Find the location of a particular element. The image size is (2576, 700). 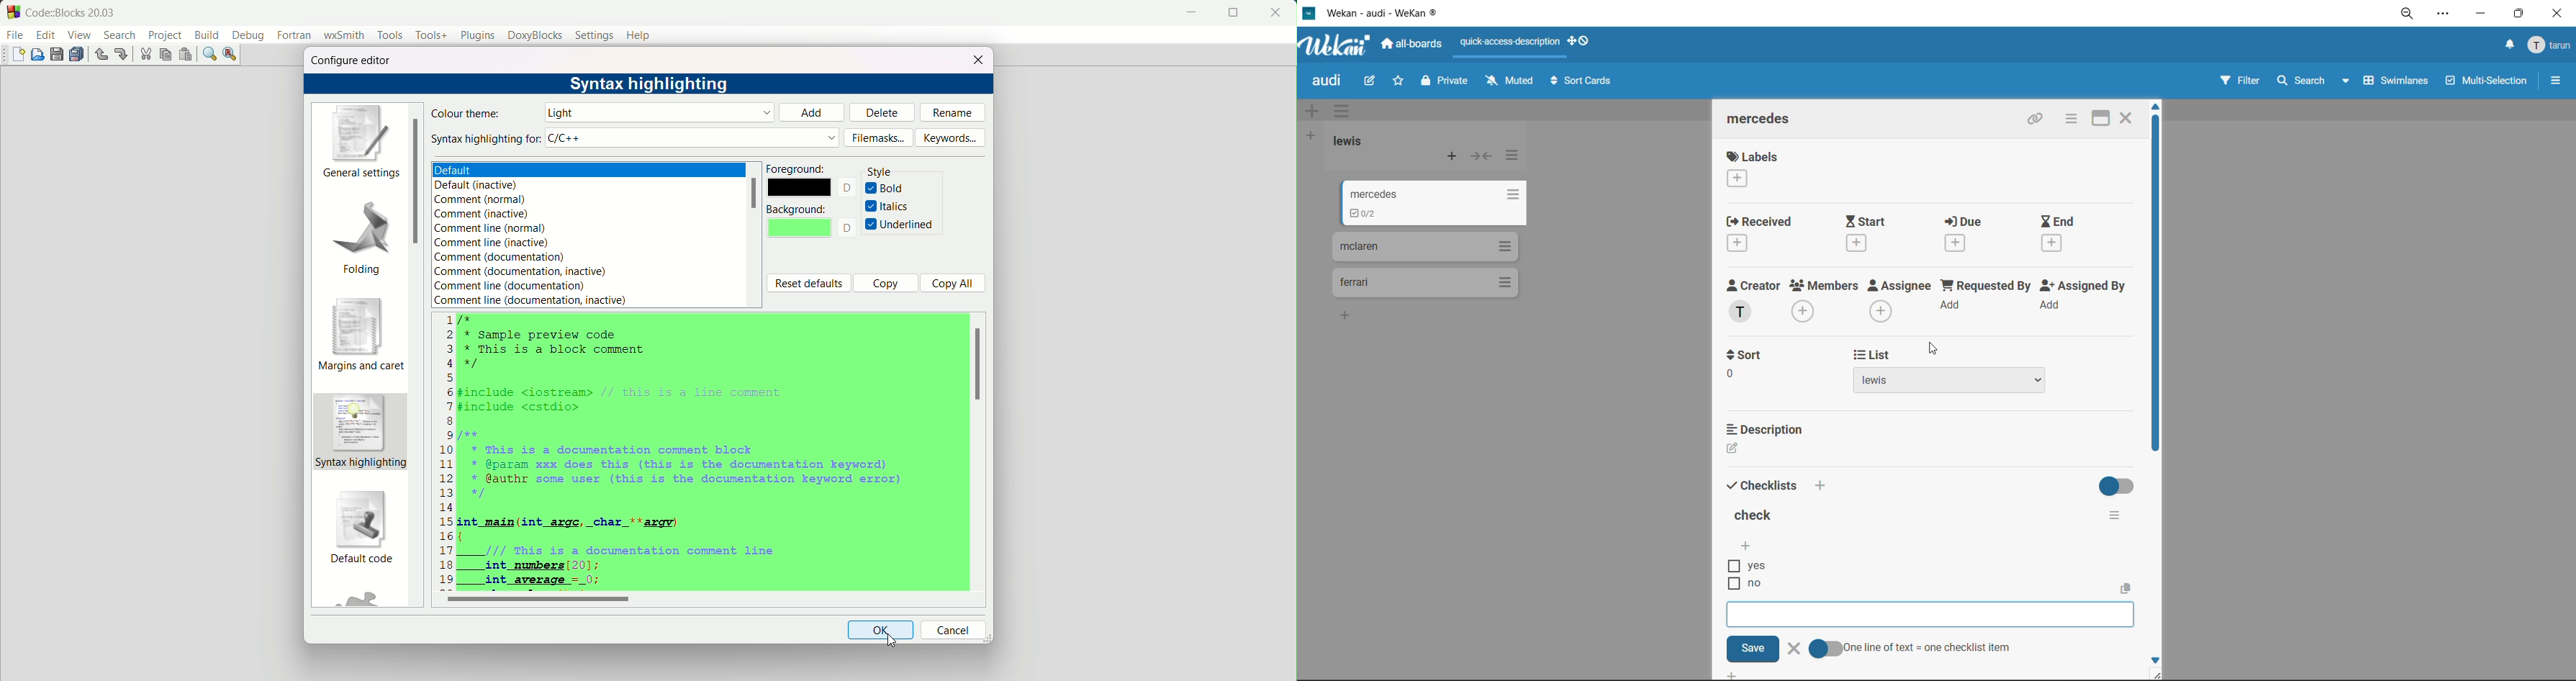

settings is located at coordinates (595, 36).